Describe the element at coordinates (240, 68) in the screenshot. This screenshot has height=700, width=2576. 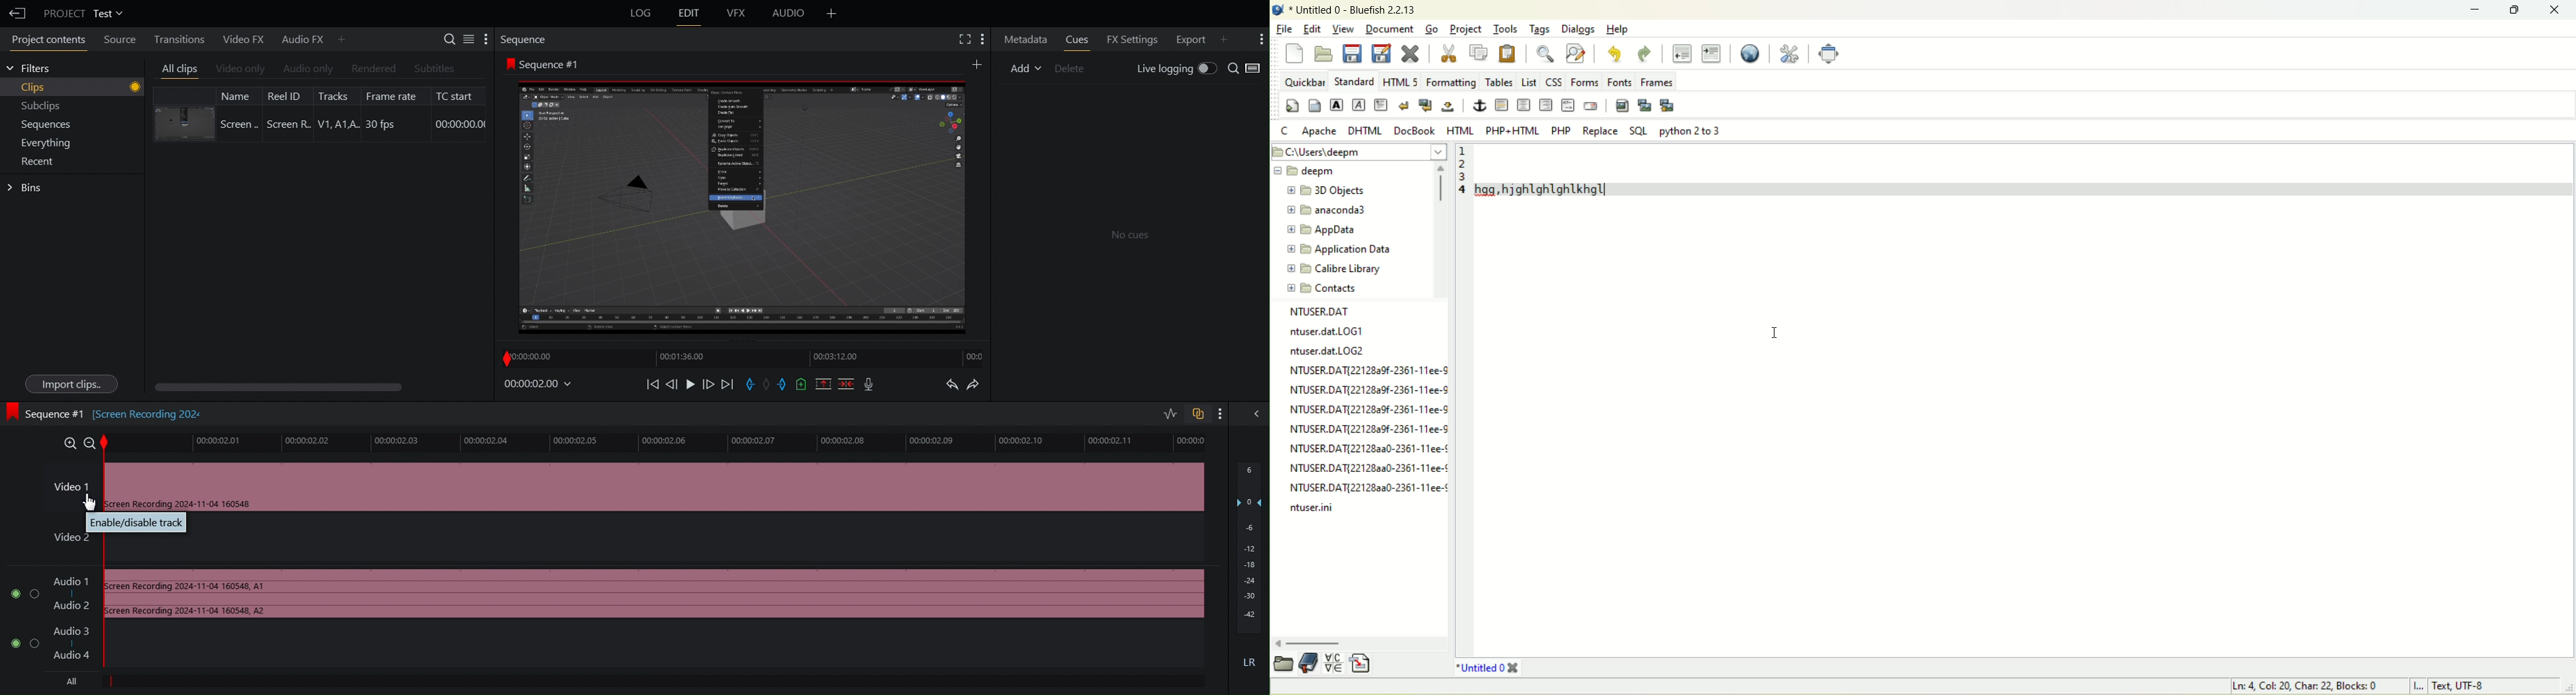
I see `Video Only` at that location.